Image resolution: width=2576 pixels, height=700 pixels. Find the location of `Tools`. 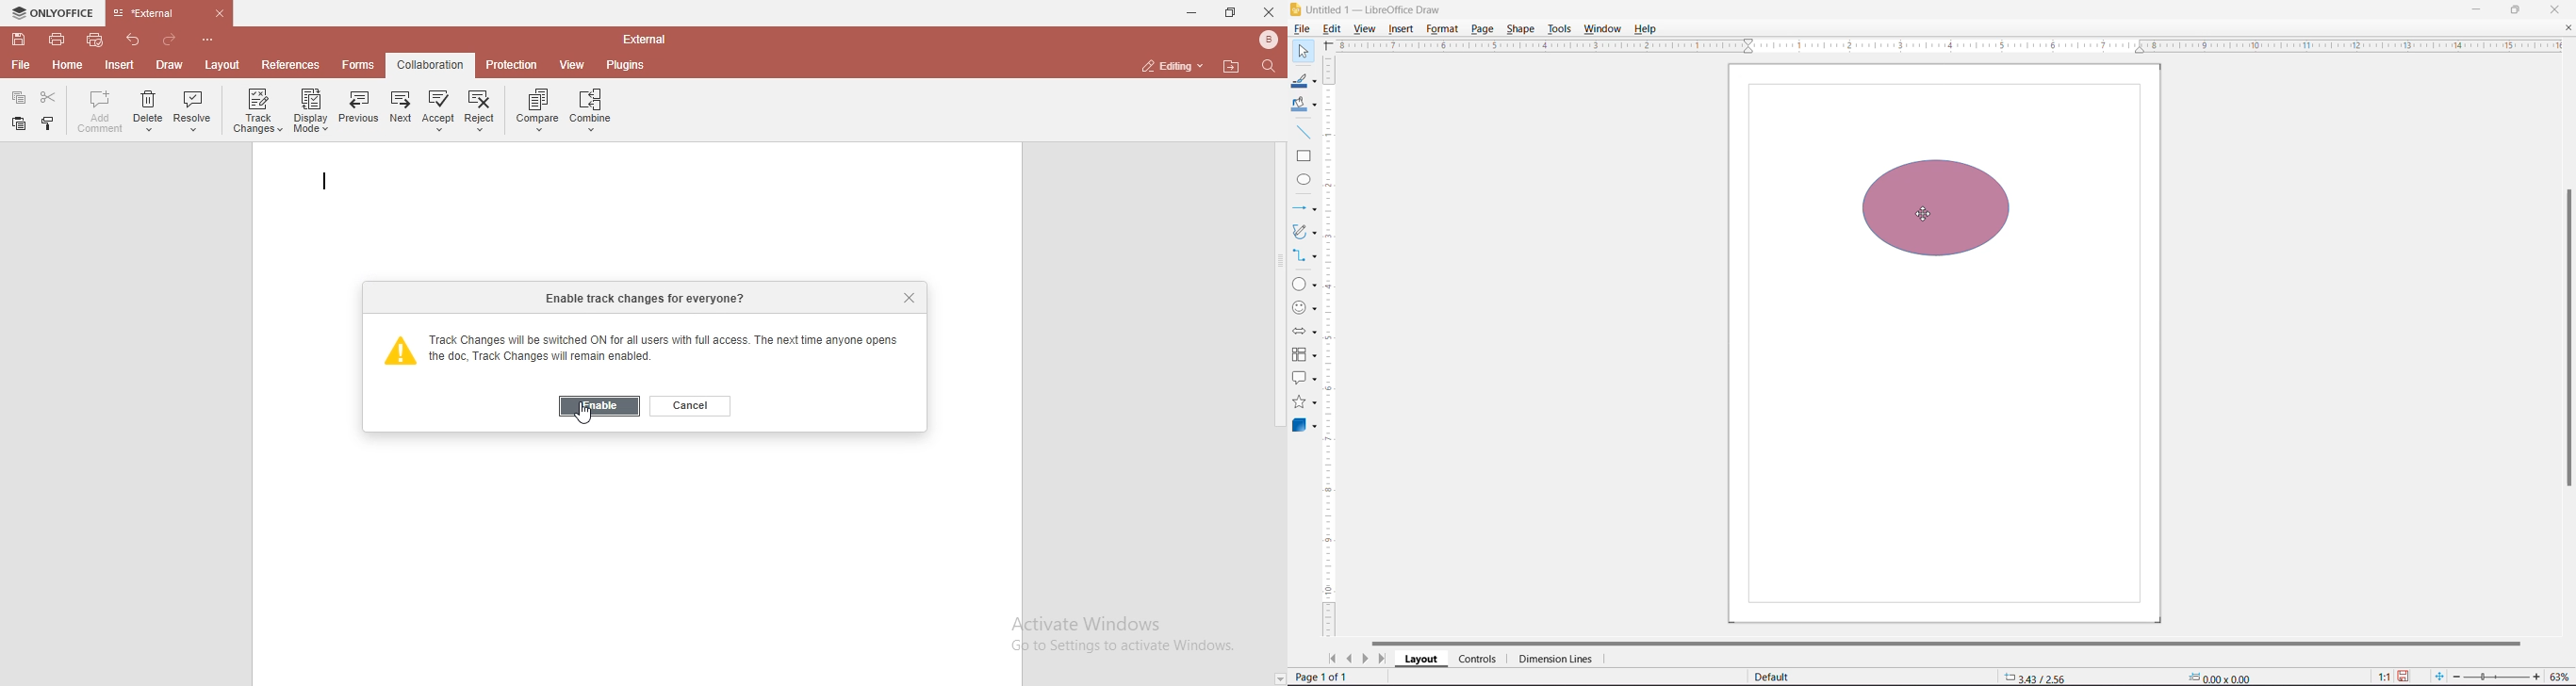

Tools is located at coordinates (1559, 30).